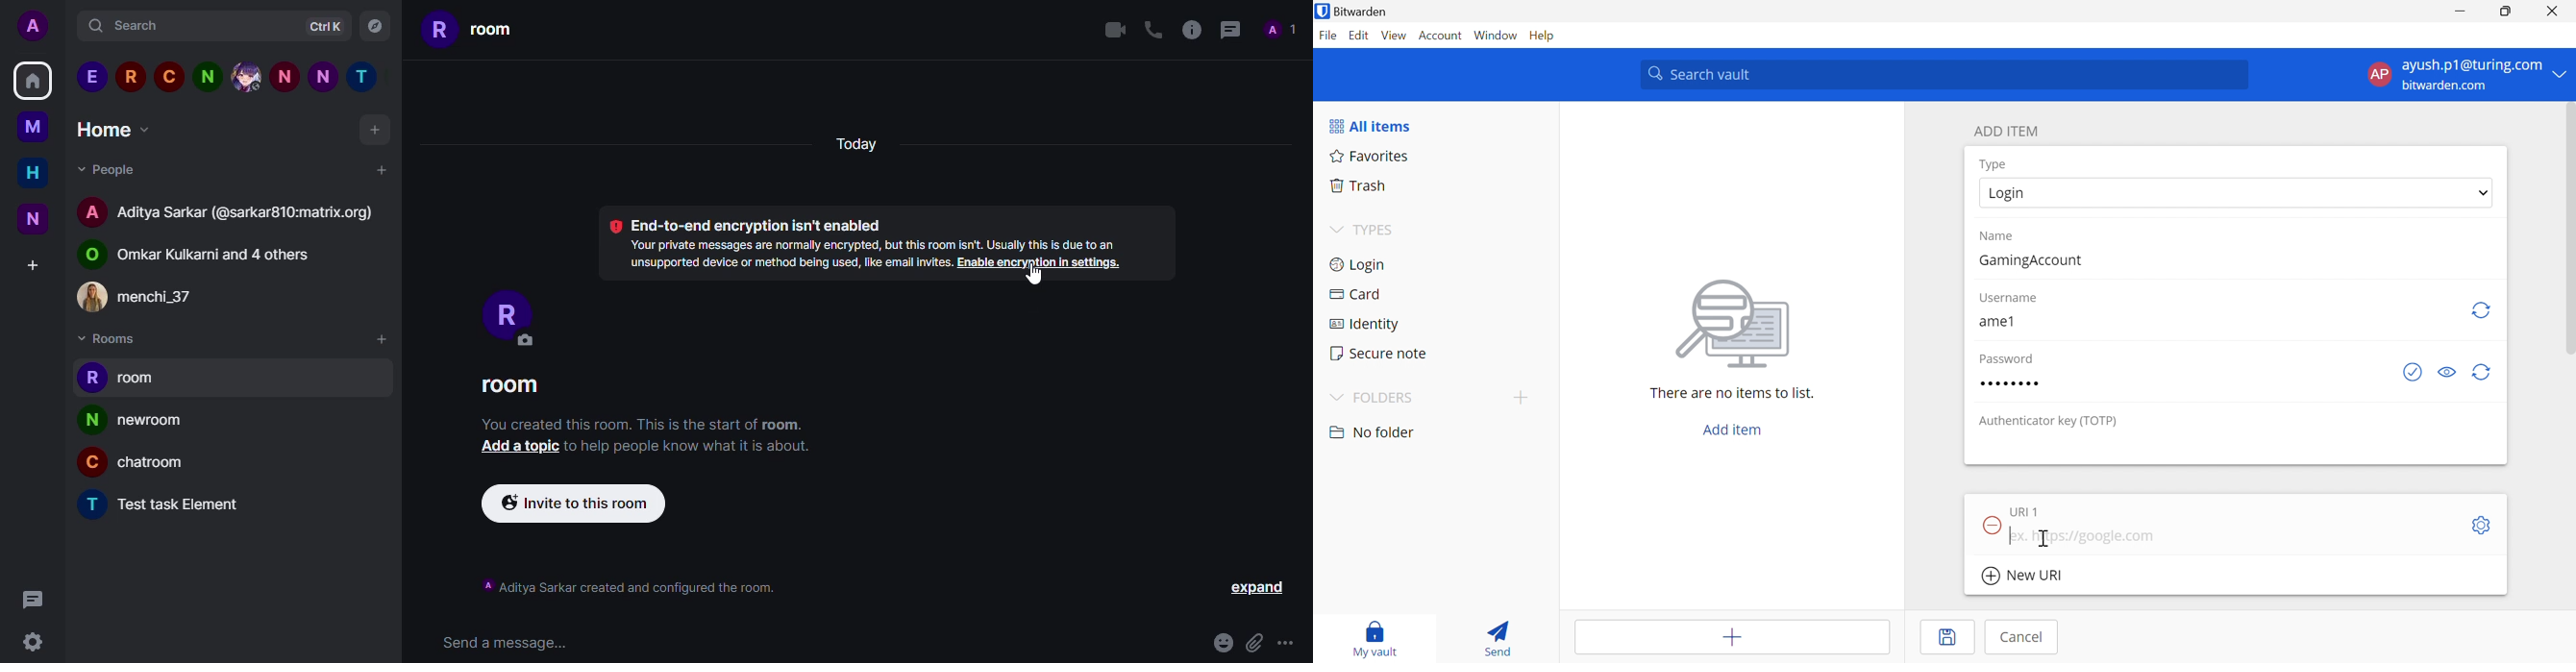 The height and width of the screenshot is (672, 2576). What do you see at coordinates (1997, 164) in the screenshot?
I see `Type` at bounding box center [1997, 164].